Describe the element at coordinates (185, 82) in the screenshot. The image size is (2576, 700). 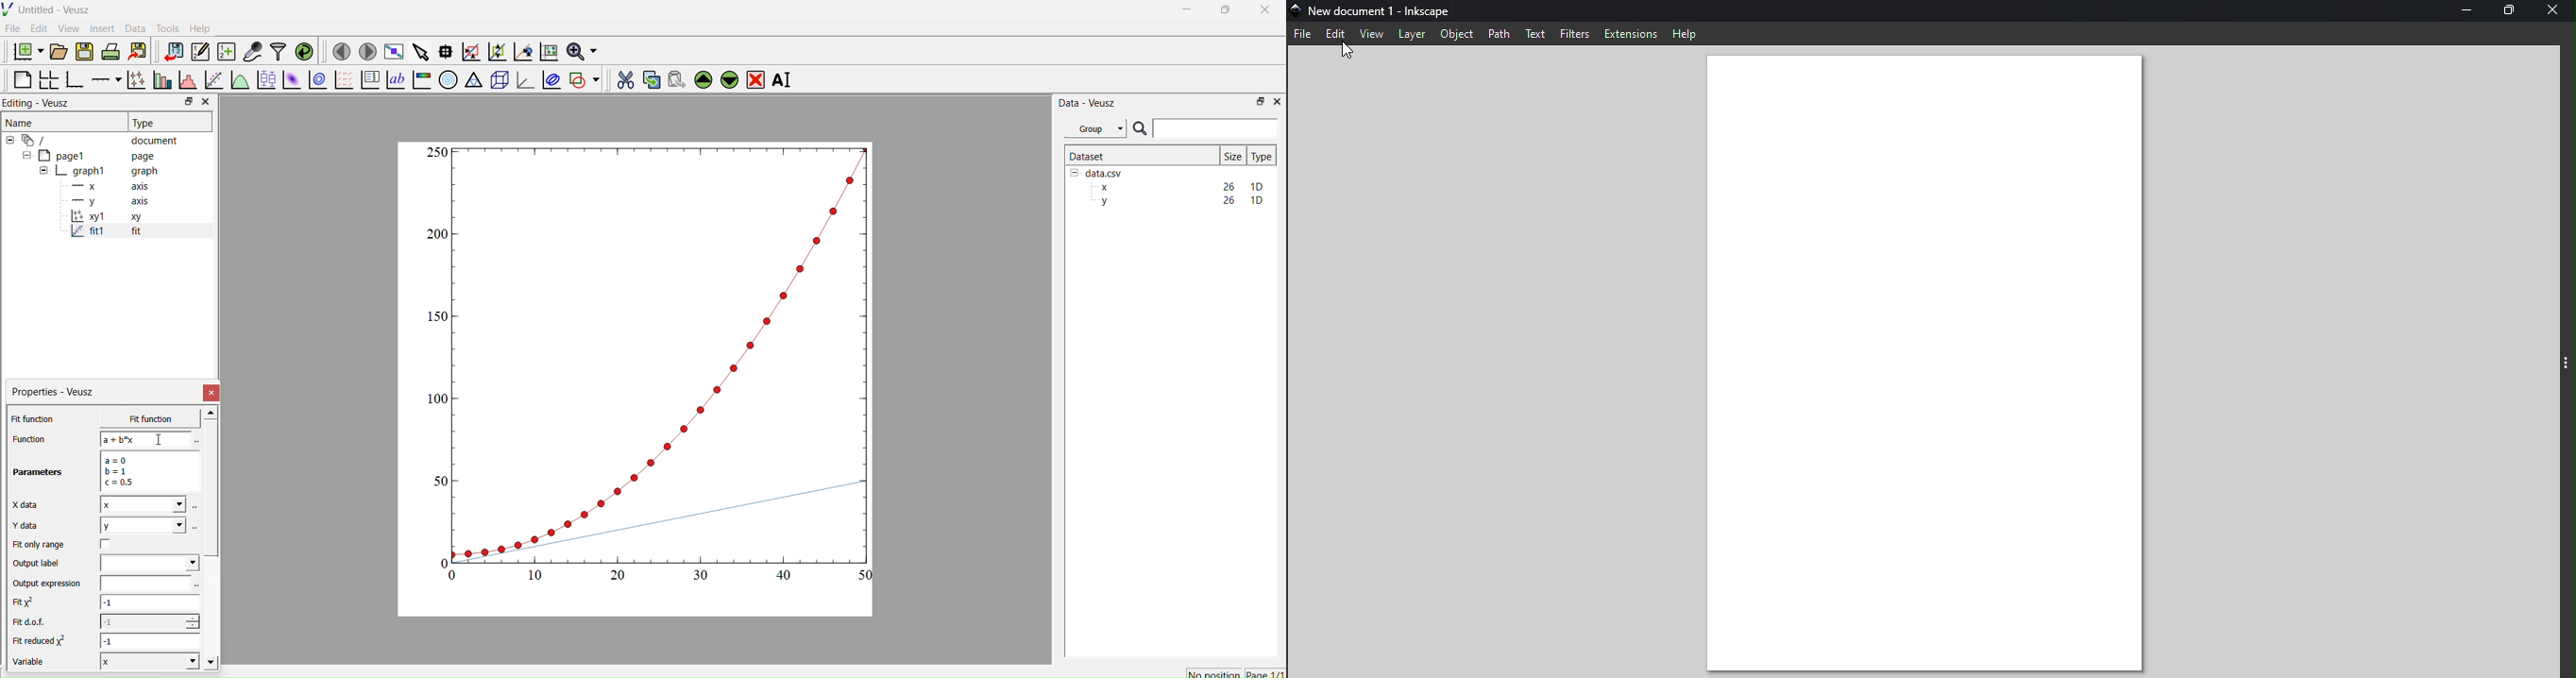
I see `Histogram of a dataset` at that location.